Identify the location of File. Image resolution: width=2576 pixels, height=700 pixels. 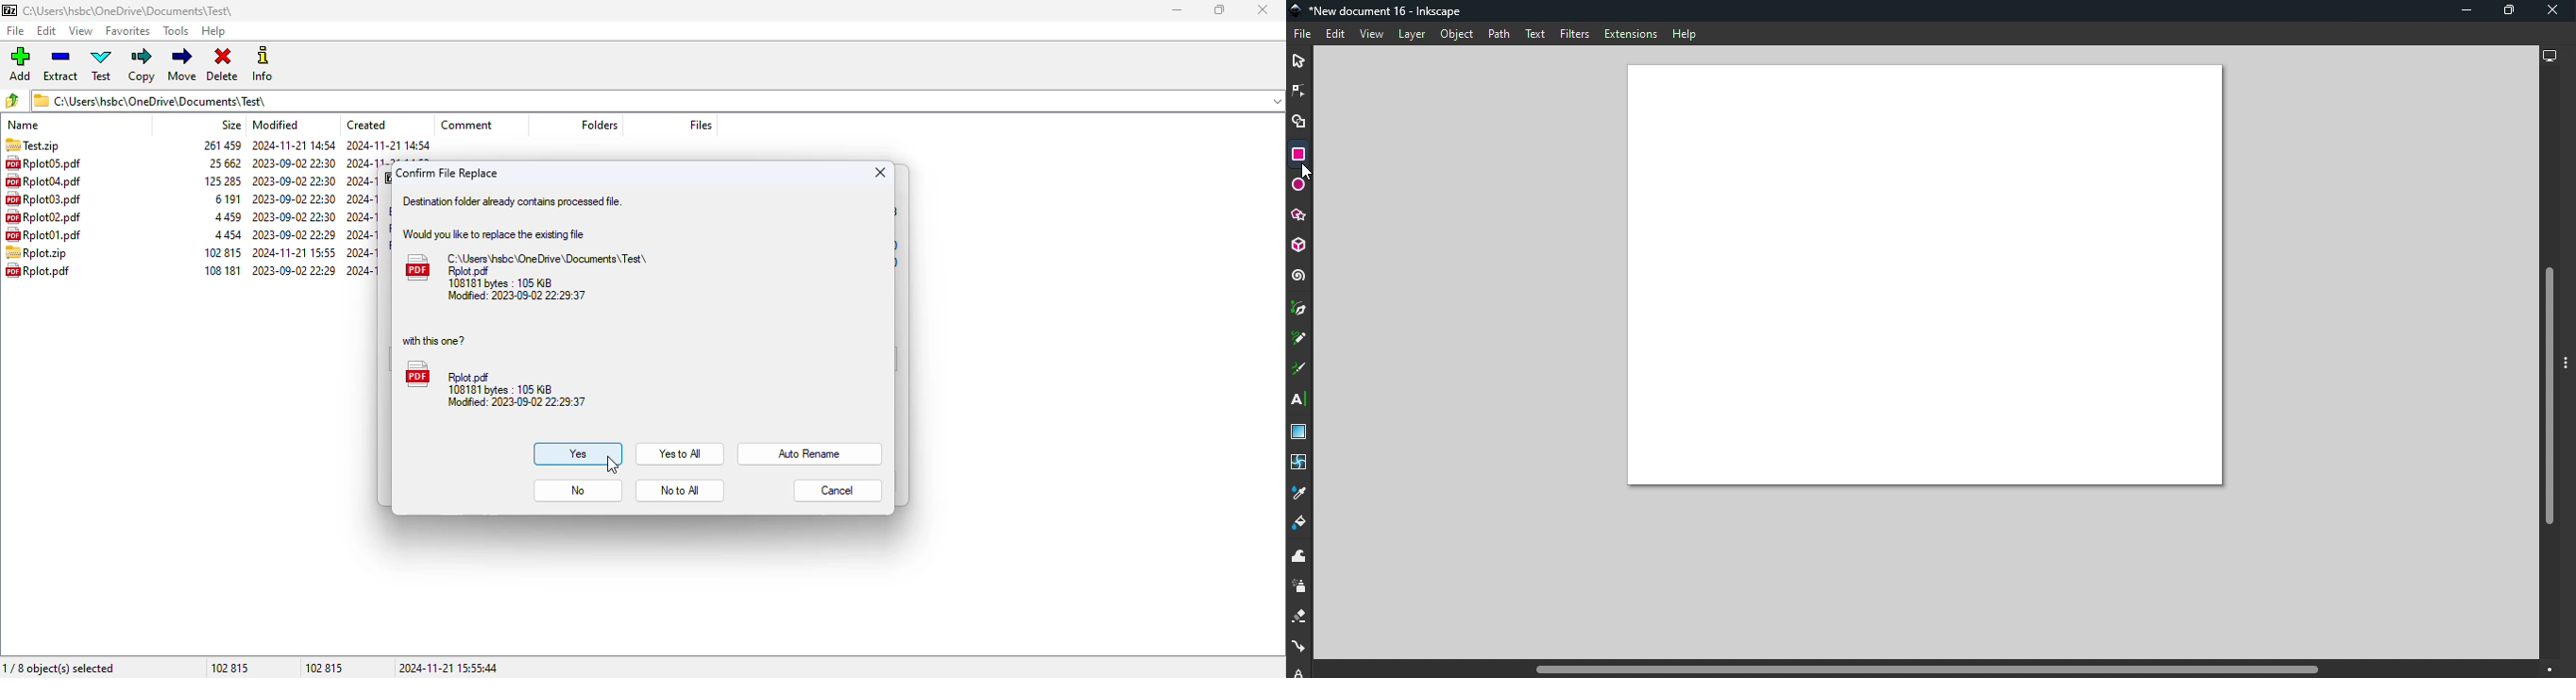
(1305, 35).